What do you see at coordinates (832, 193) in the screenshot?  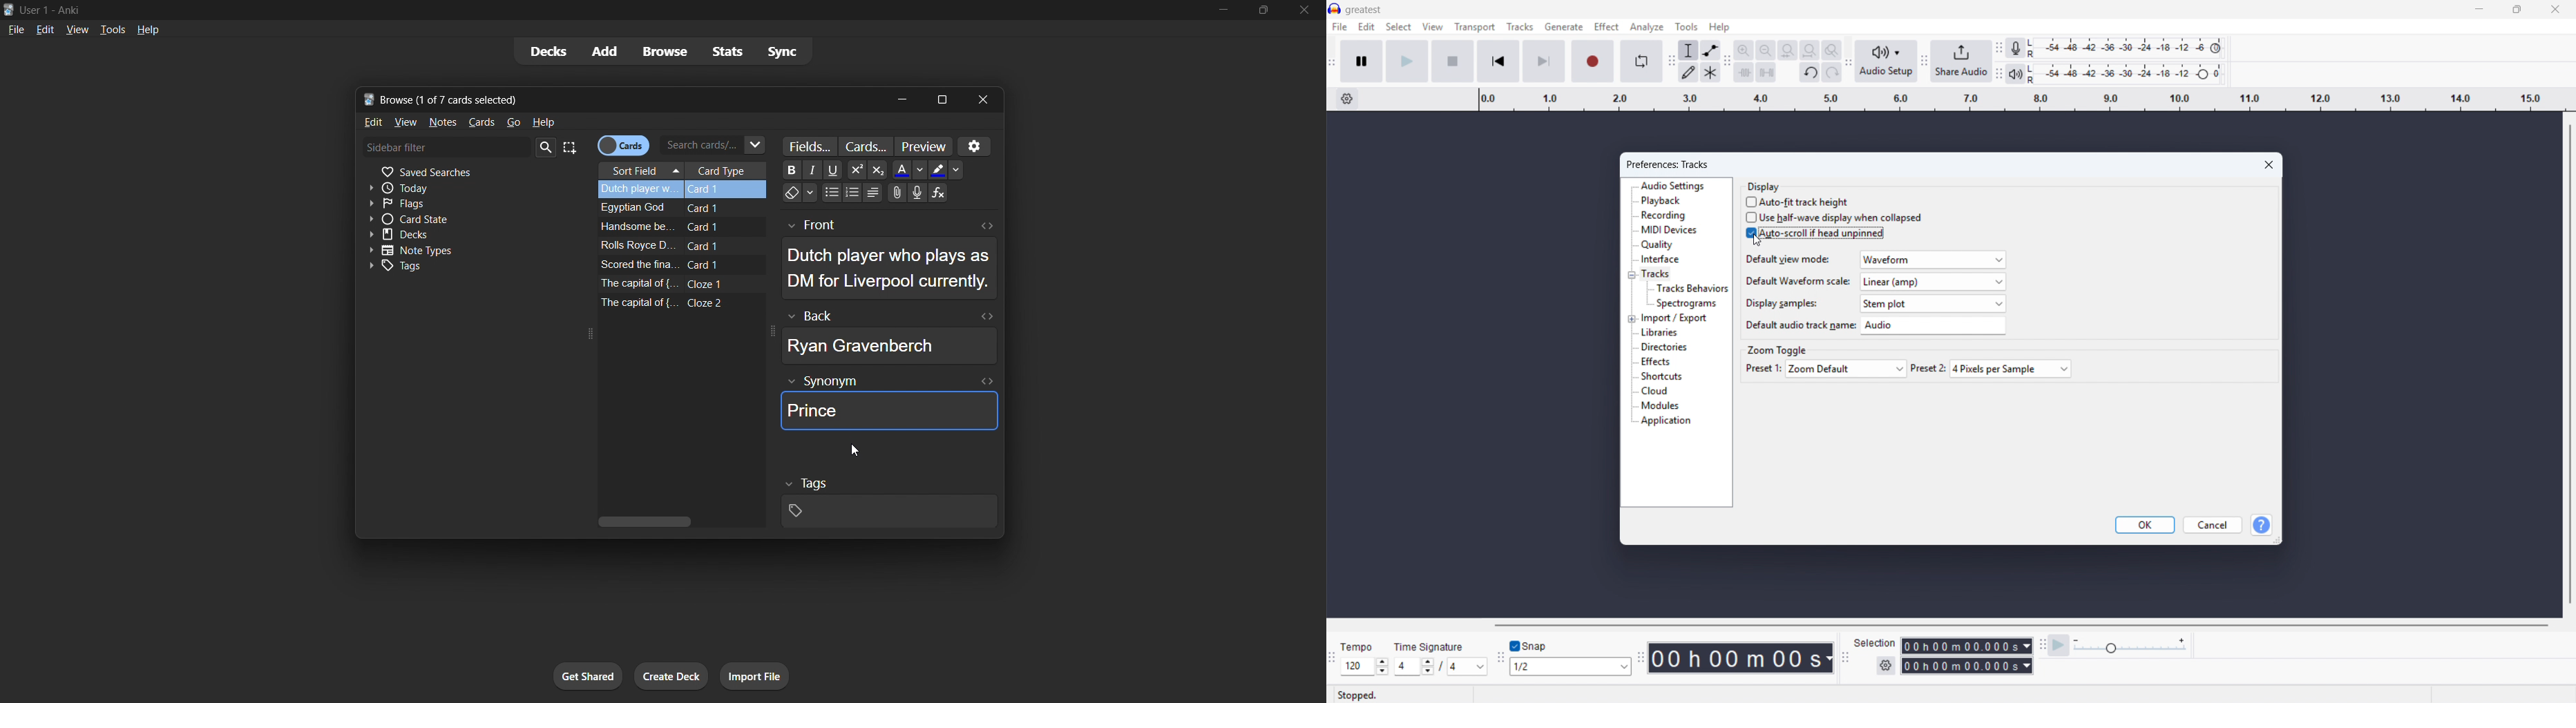 I see `Bullet points` at bounding box center [832, 193].